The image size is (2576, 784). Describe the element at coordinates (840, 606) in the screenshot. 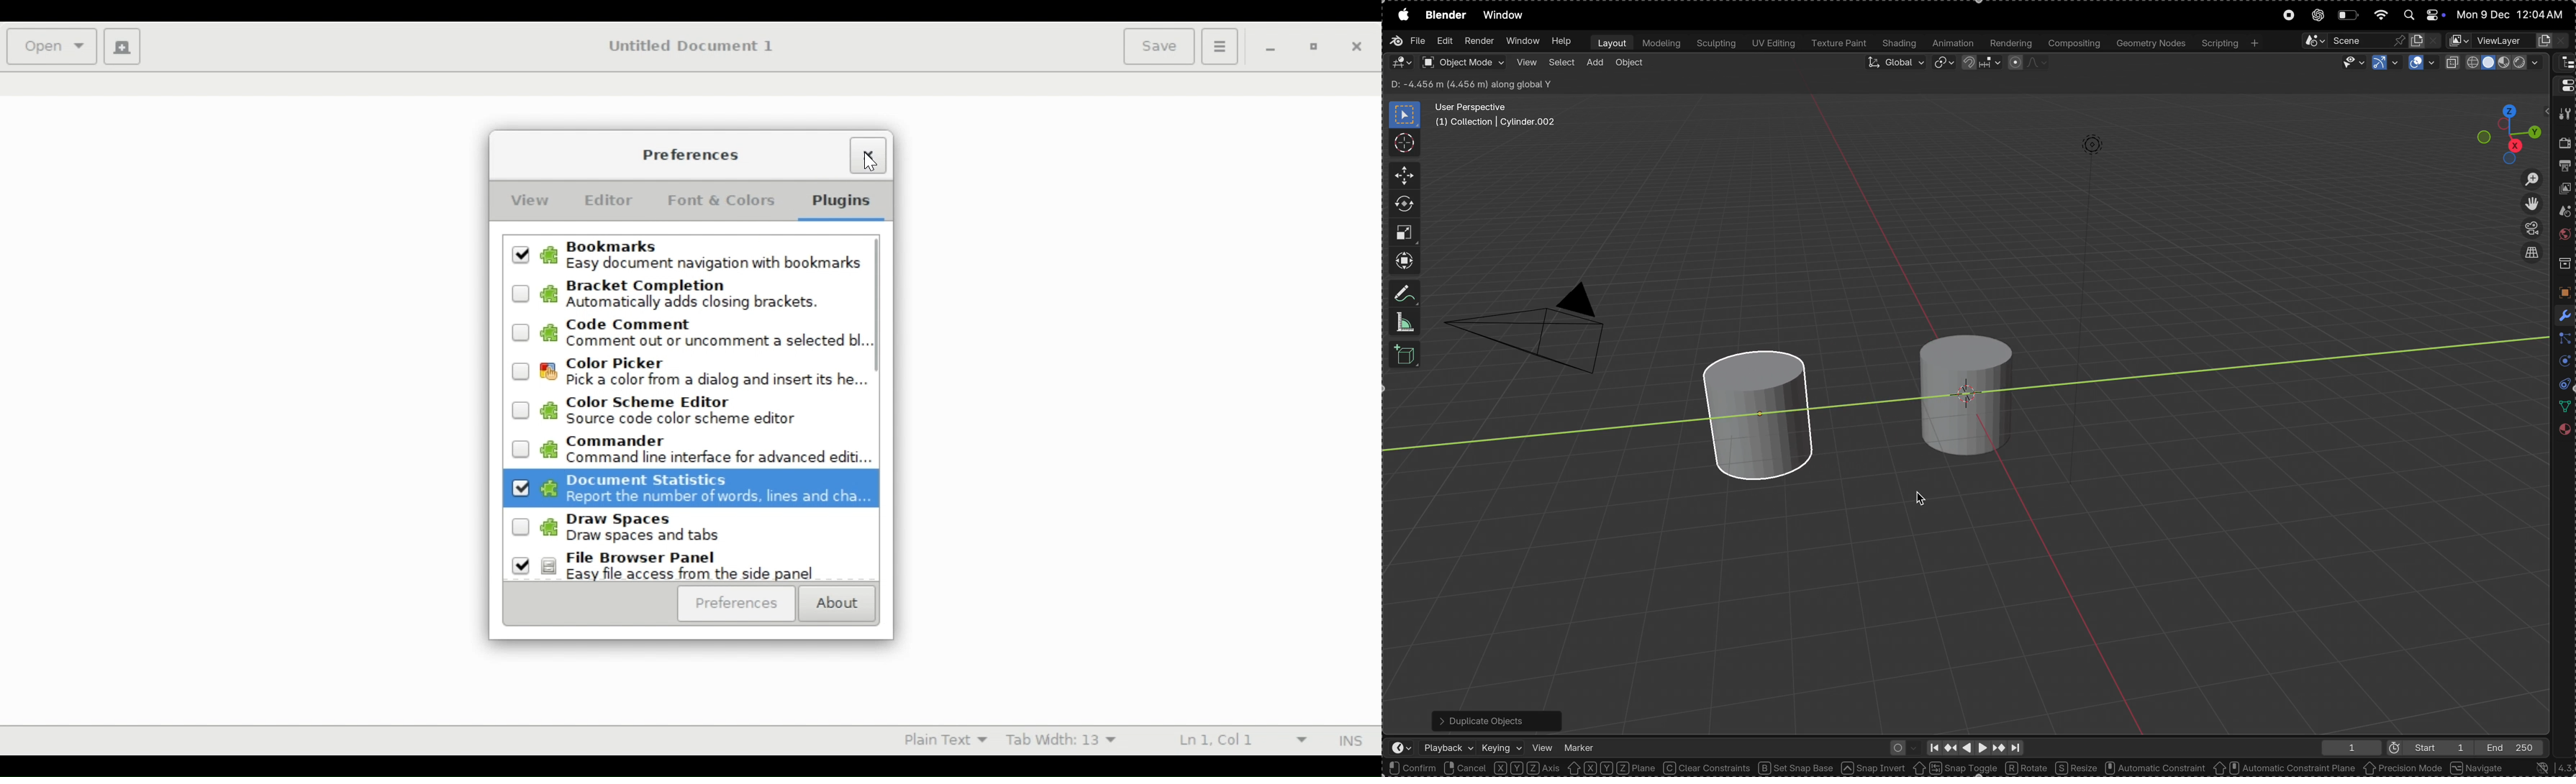

I see `About` at that location.